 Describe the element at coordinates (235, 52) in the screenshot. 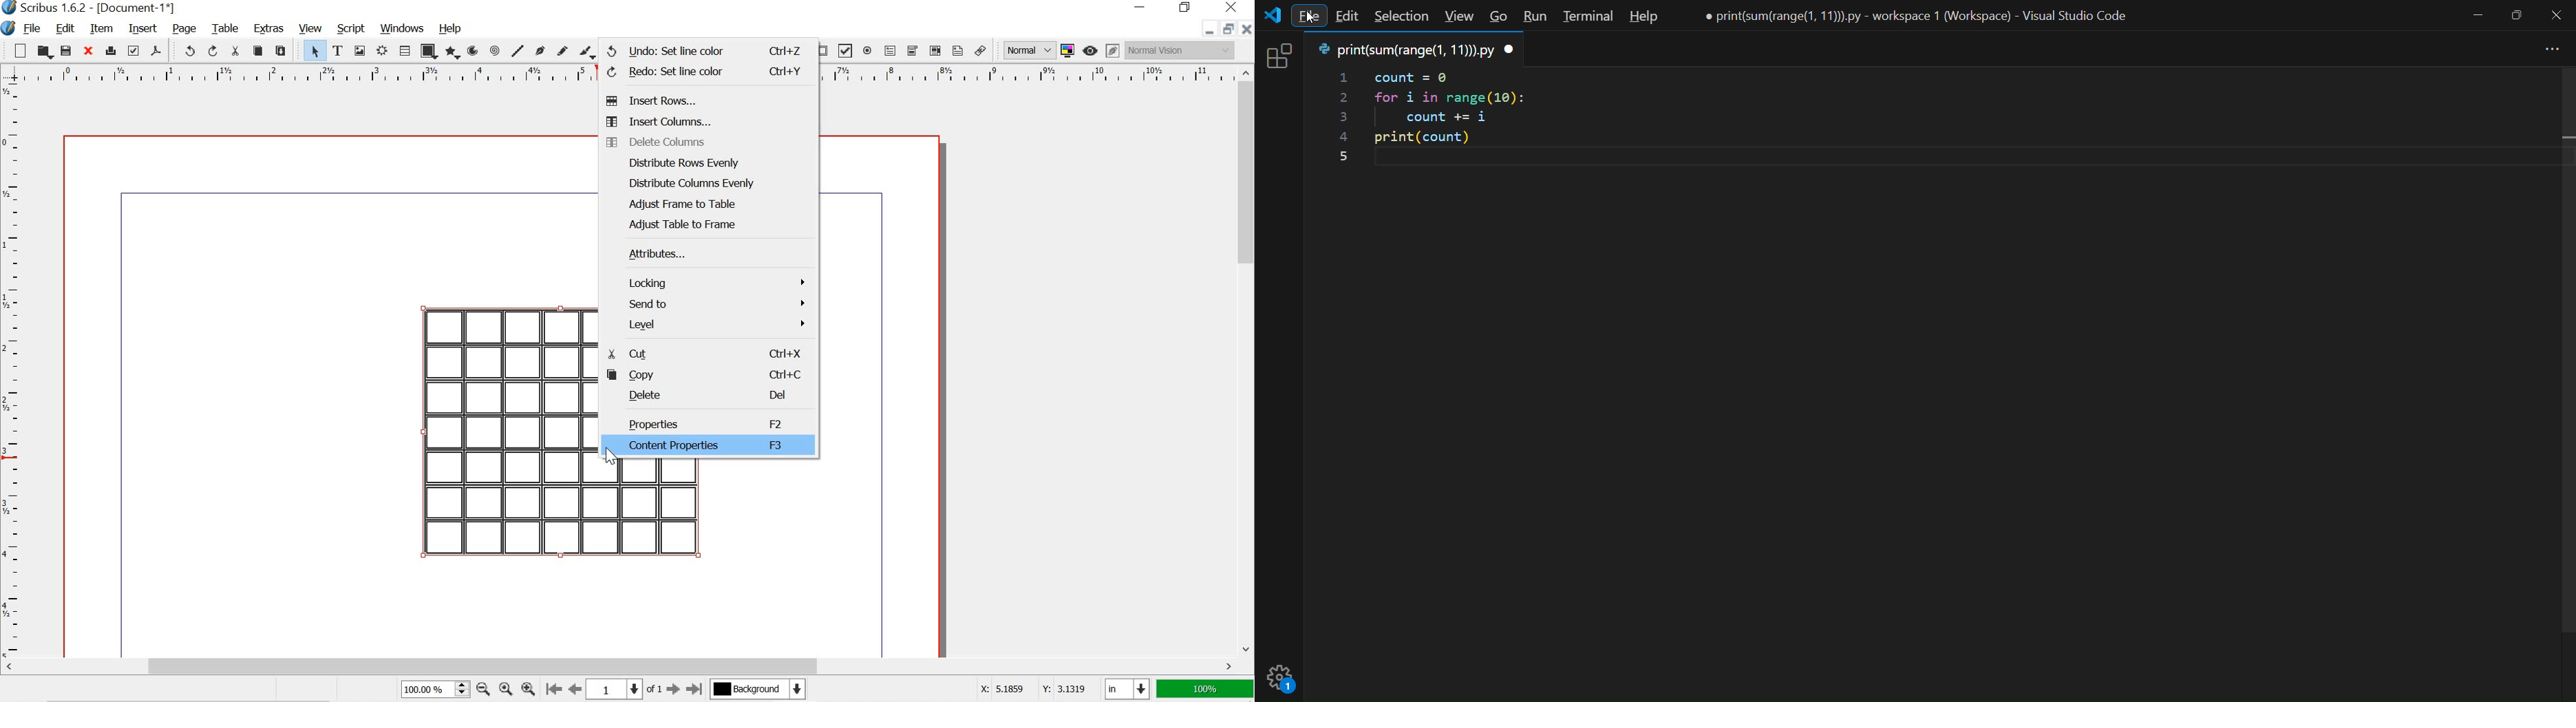

I see `cut` at that location.